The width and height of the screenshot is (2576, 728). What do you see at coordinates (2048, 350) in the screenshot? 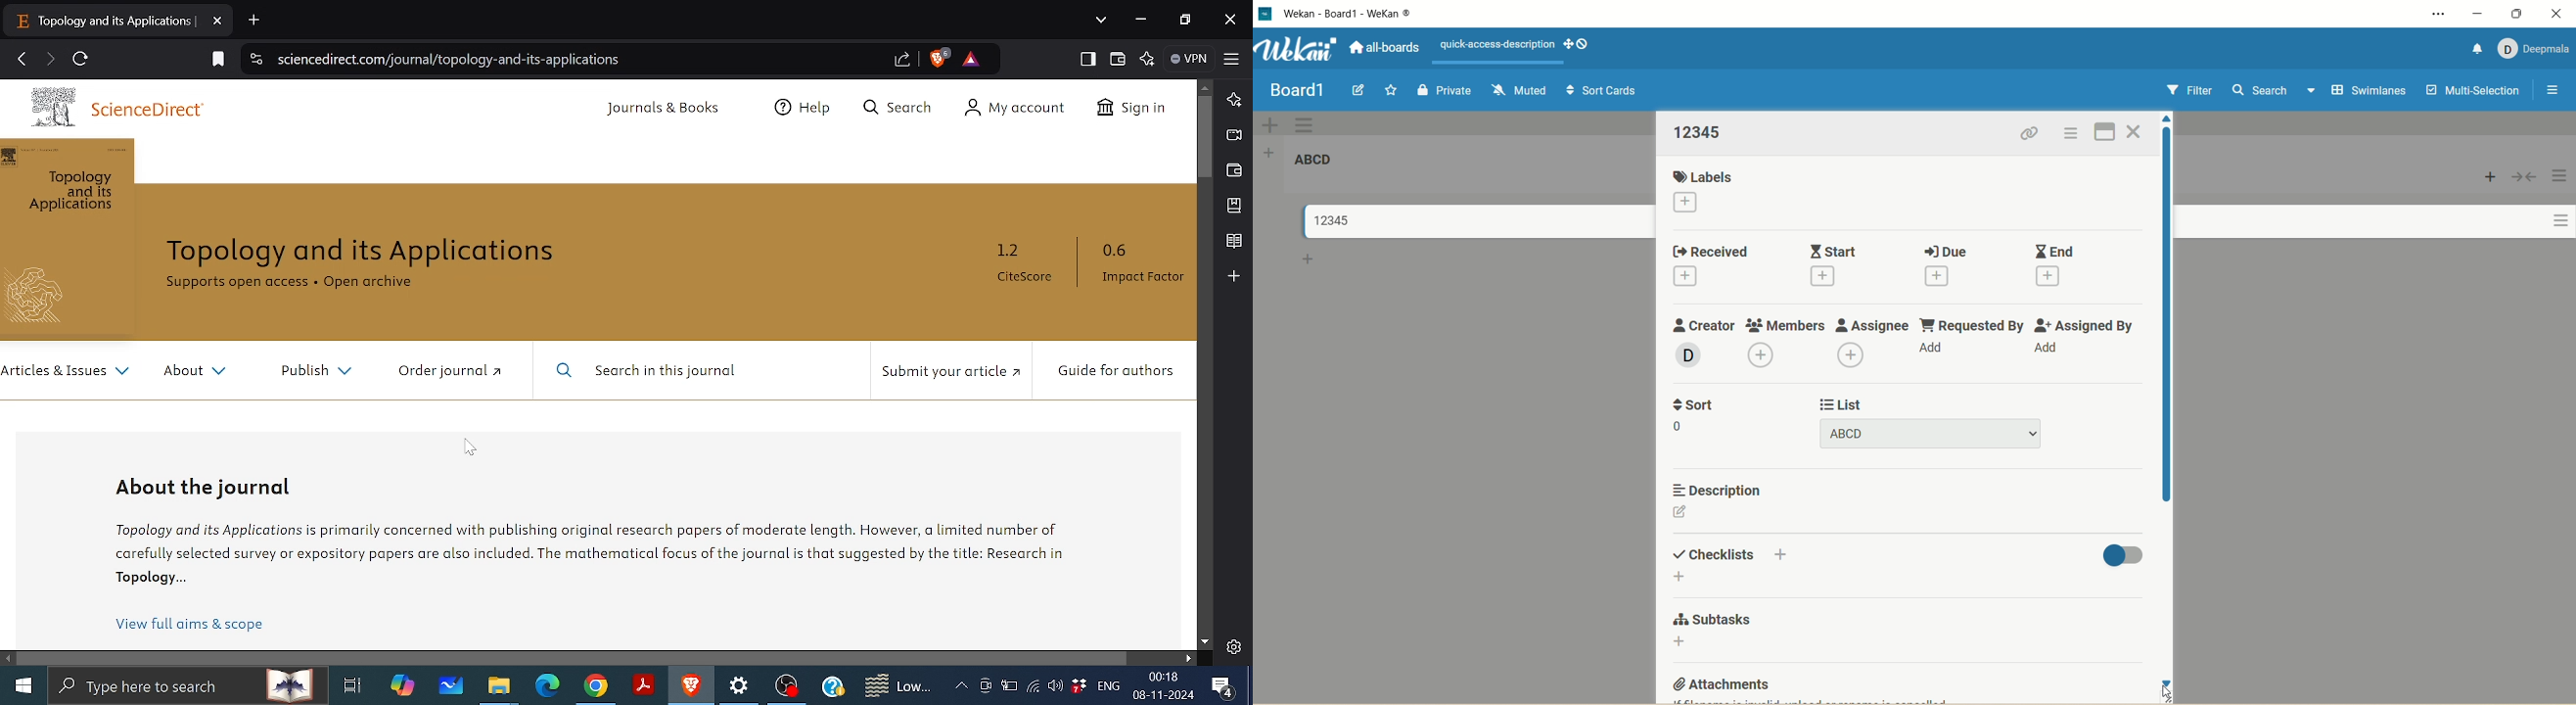
I see `add` at bounding box center [2048, 350].